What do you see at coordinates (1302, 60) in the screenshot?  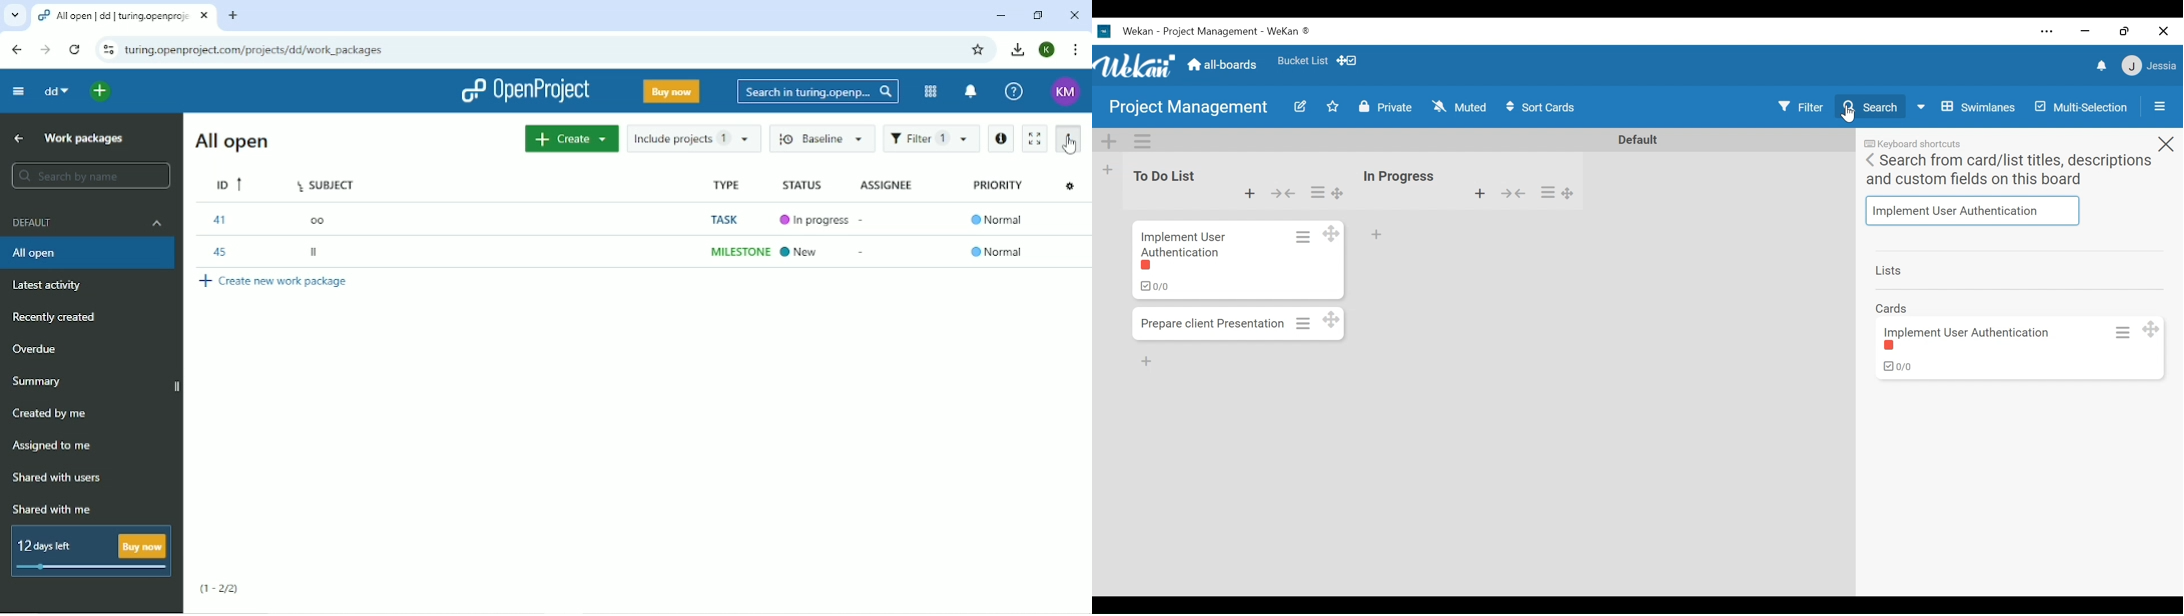 I see `Favorites` at bounding box center [1302, 60].